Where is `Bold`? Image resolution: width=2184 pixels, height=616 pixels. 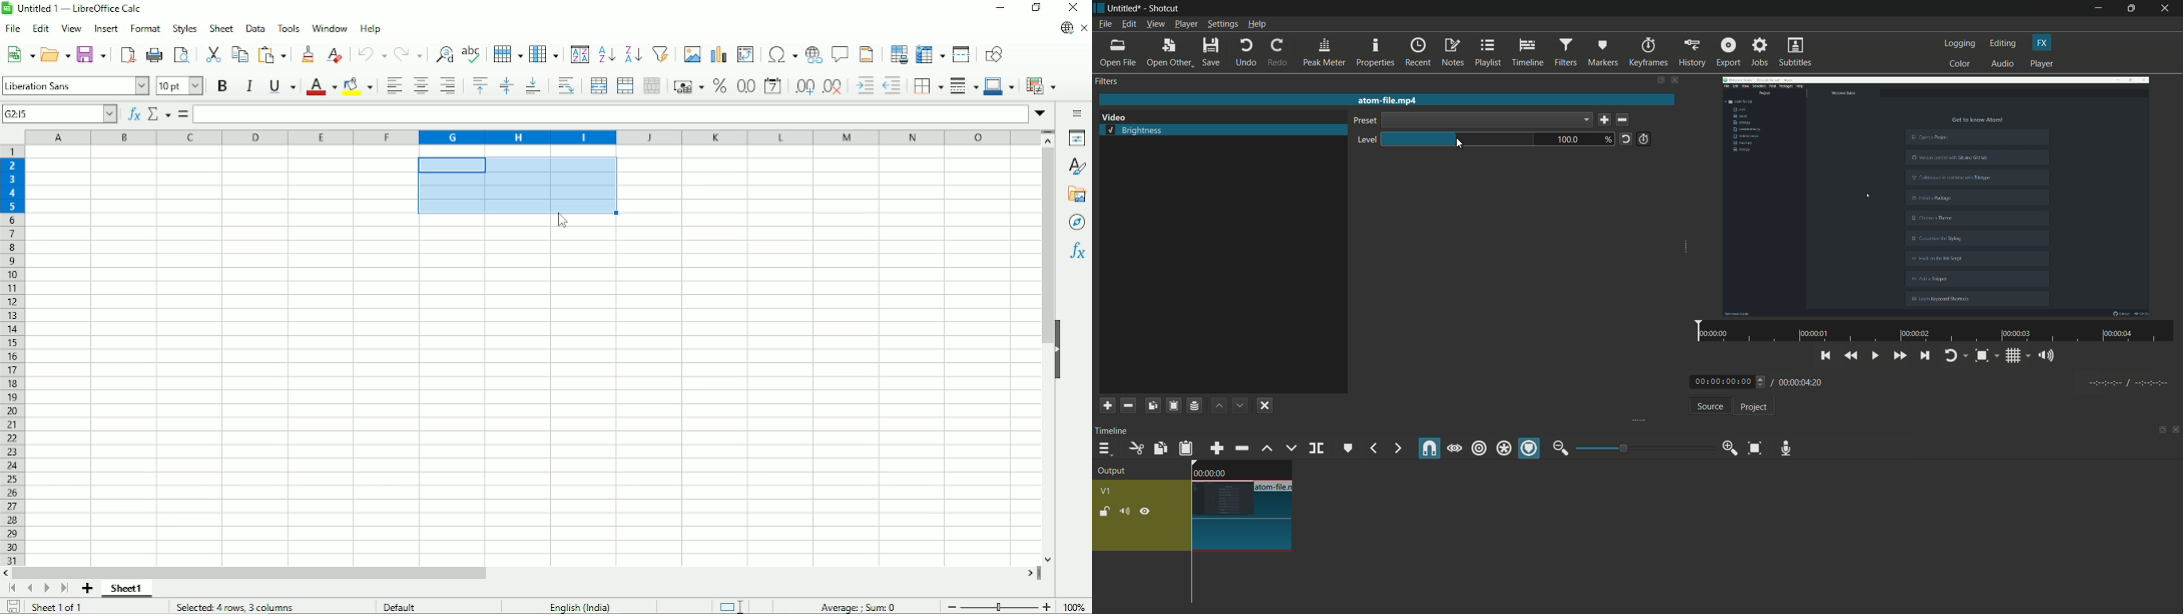 Bold is located at coordinates (221, 87).